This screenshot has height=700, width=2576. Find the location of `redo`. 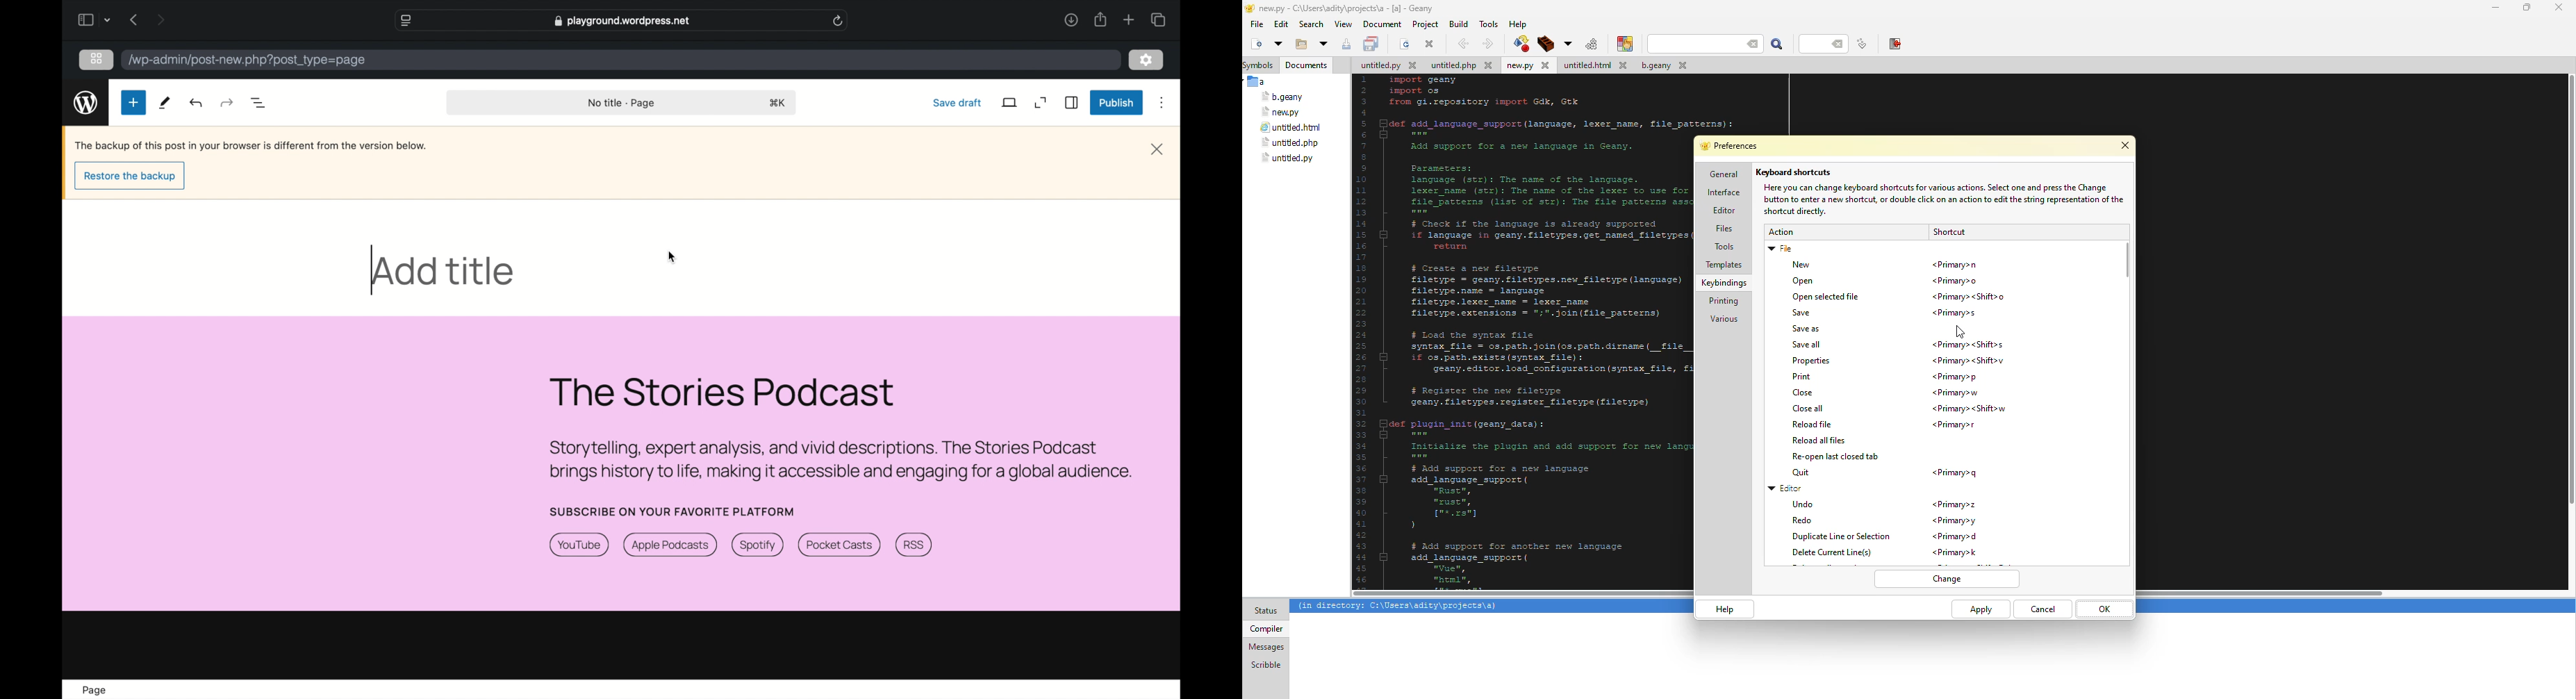

redo is located at coordinates (197, 102).